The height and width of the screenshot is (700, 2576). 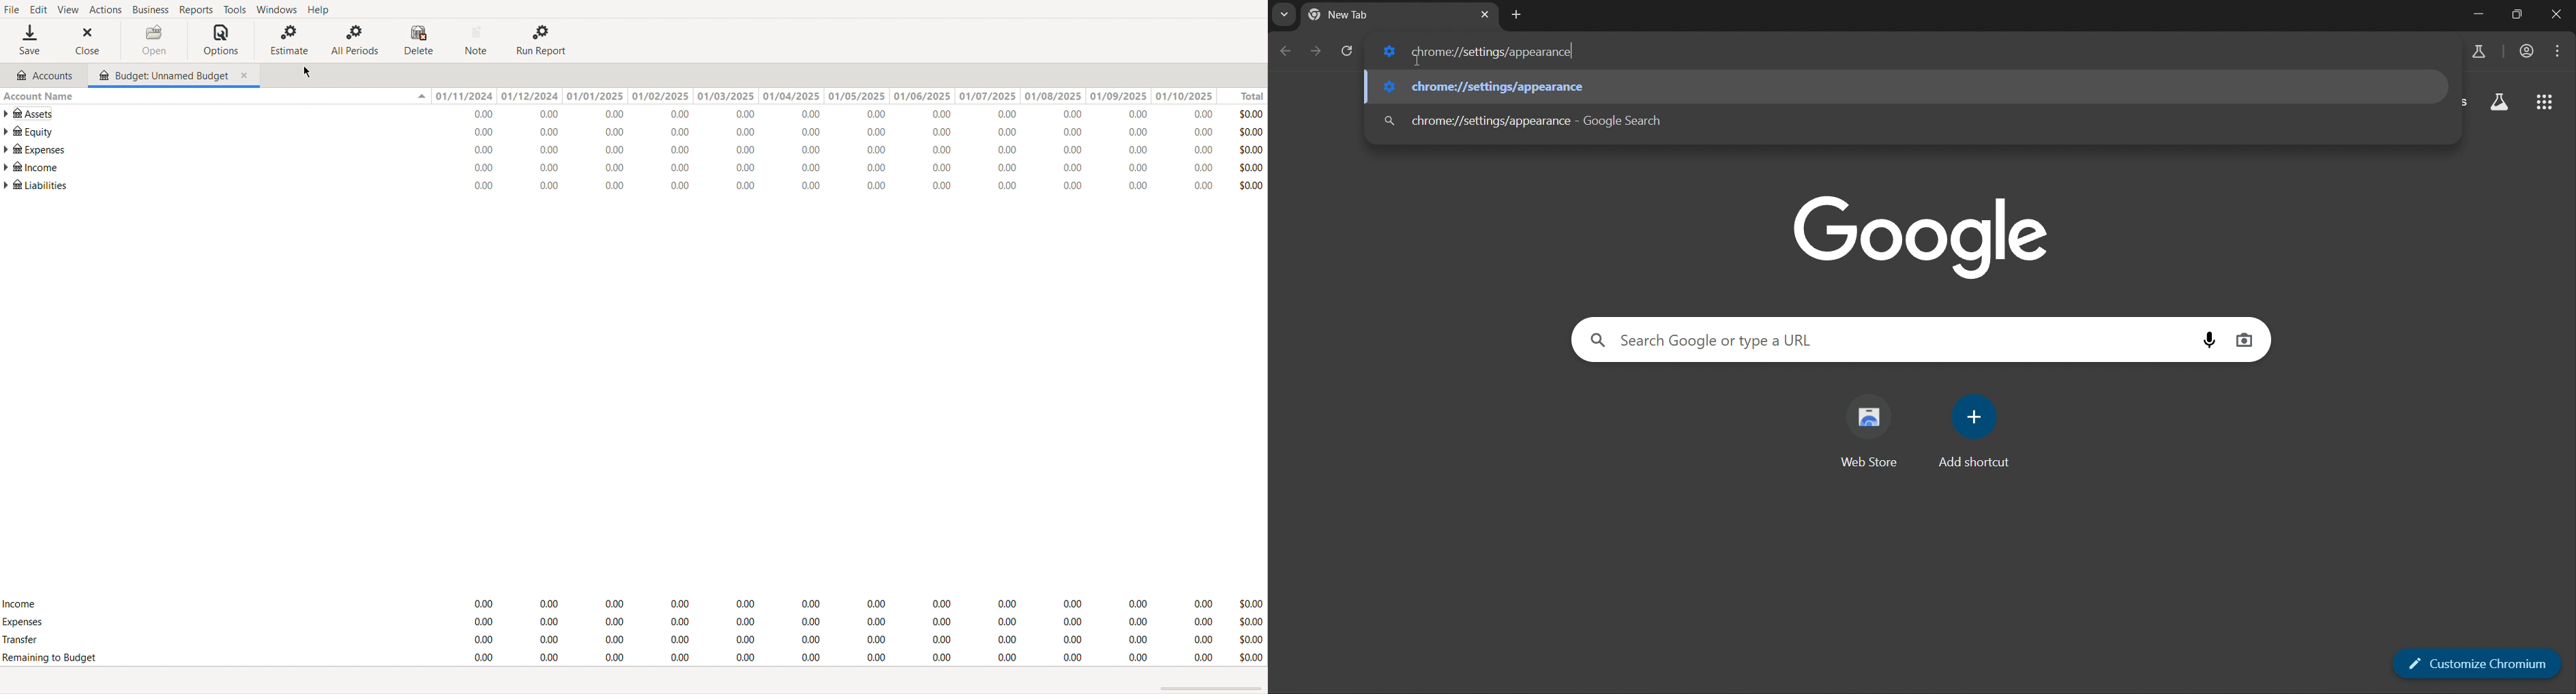 I want to click on View, so click(x=69, y=9).